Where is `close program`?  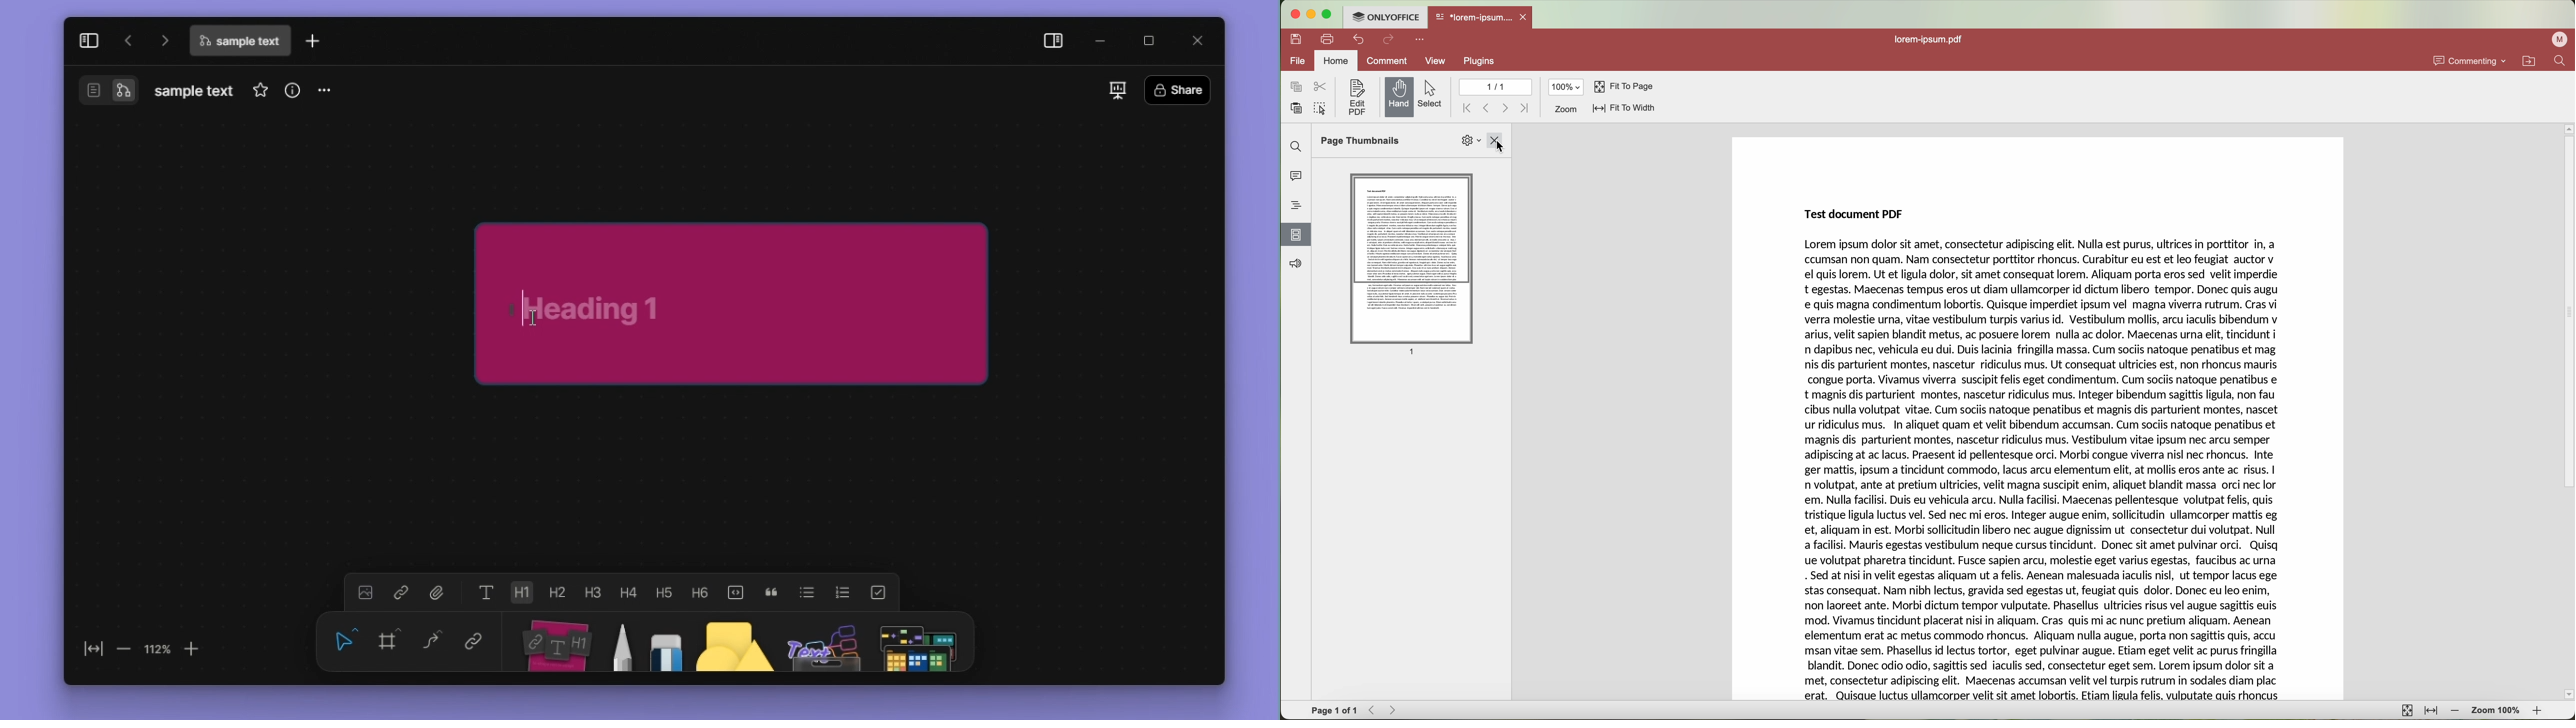
close program is located at coordinates (1291, 14).